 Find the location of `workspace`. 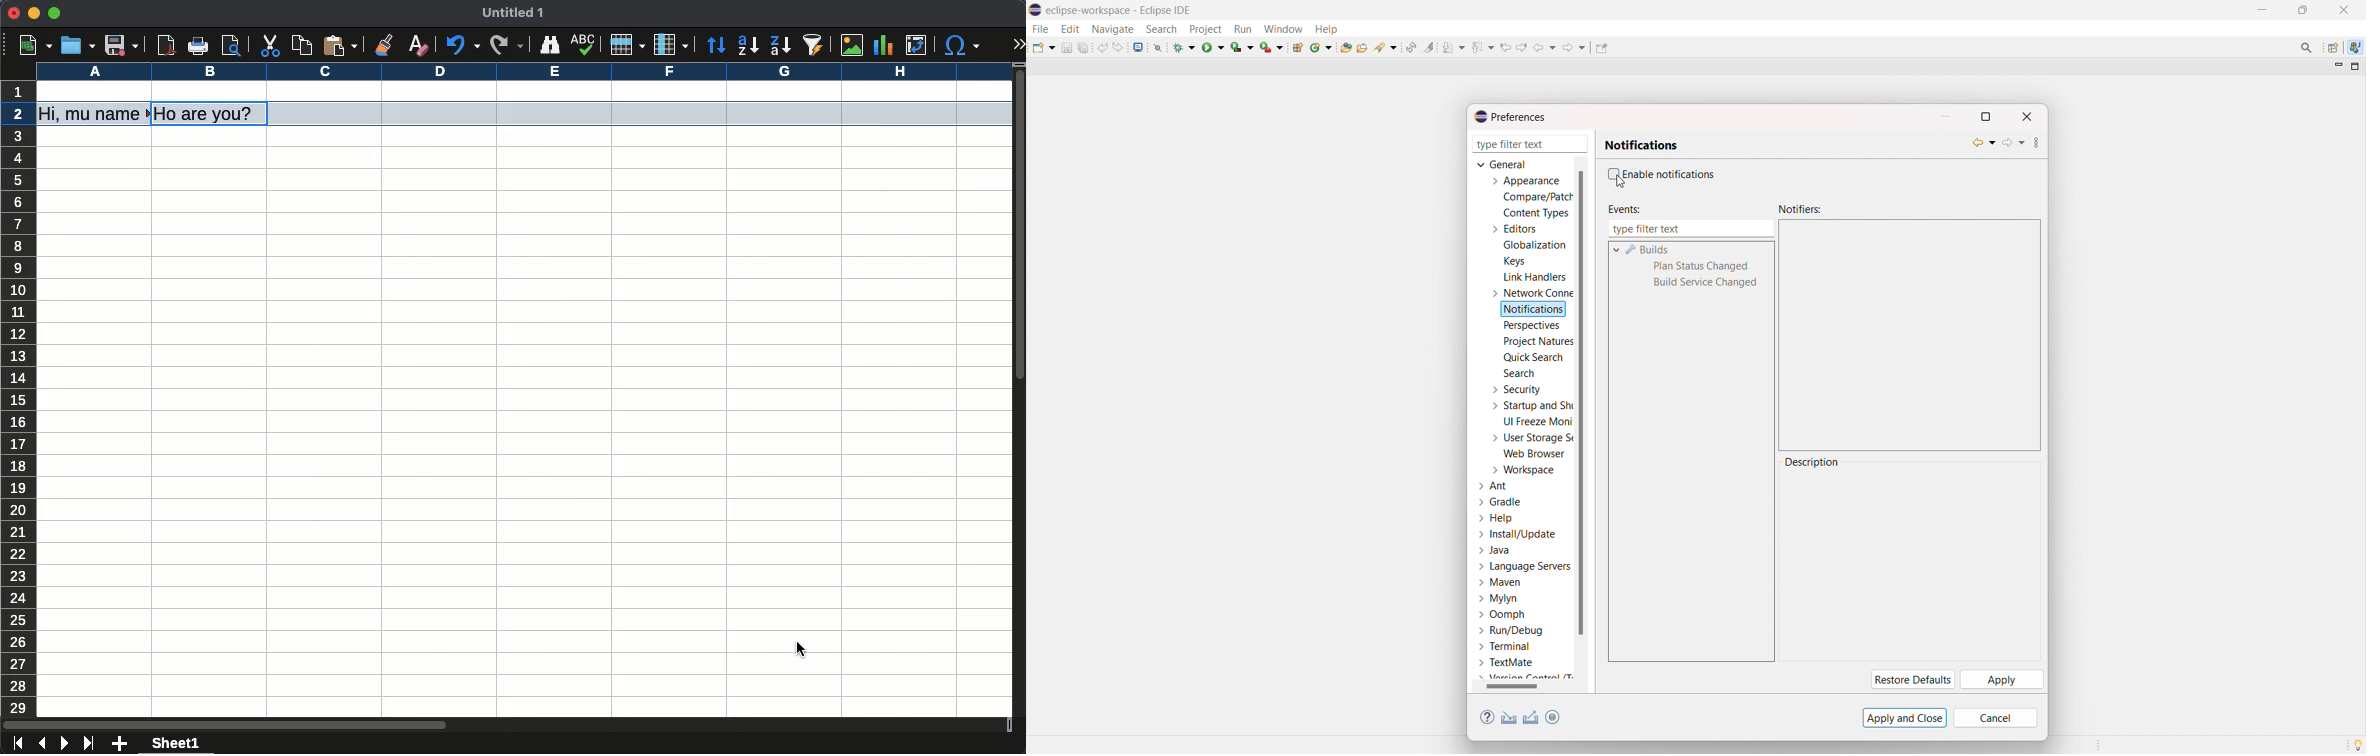

workspace is located at coordinates (1522, 470).